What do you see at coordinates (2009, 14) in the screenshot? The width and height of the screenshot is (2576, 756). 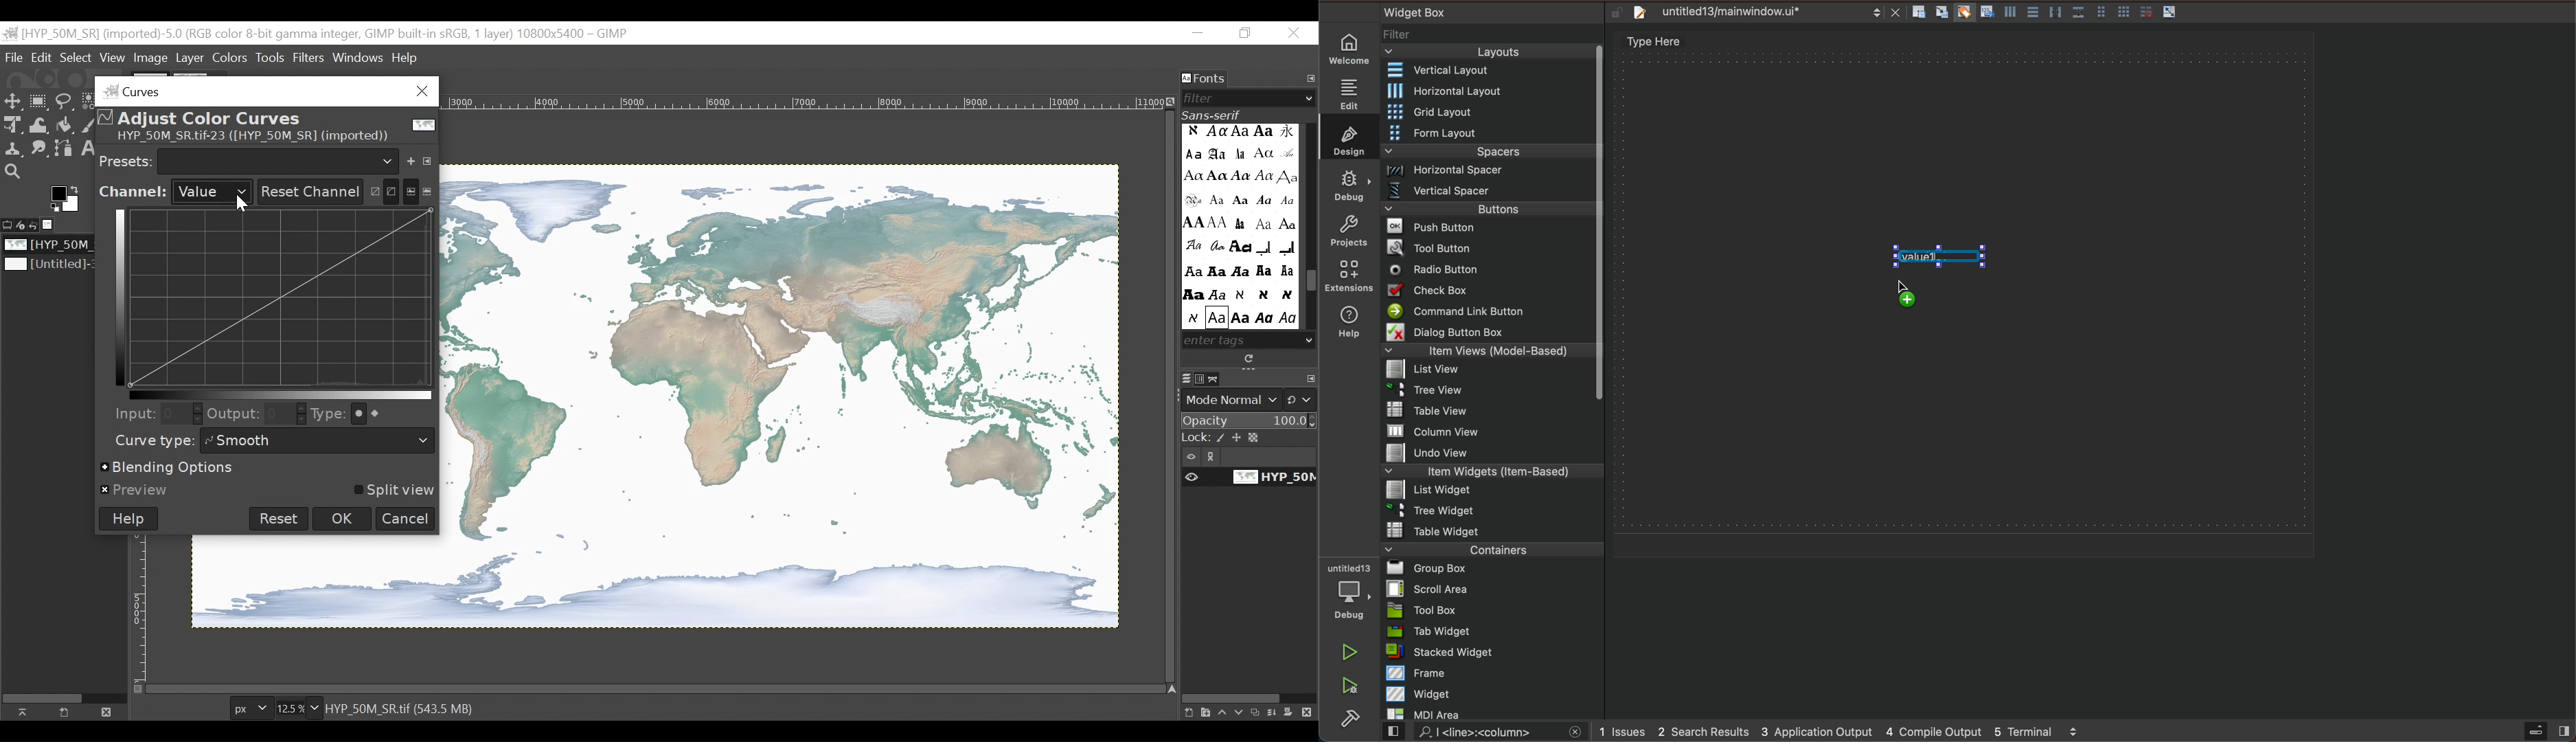 I see `` at bounding box center [2009, 14].